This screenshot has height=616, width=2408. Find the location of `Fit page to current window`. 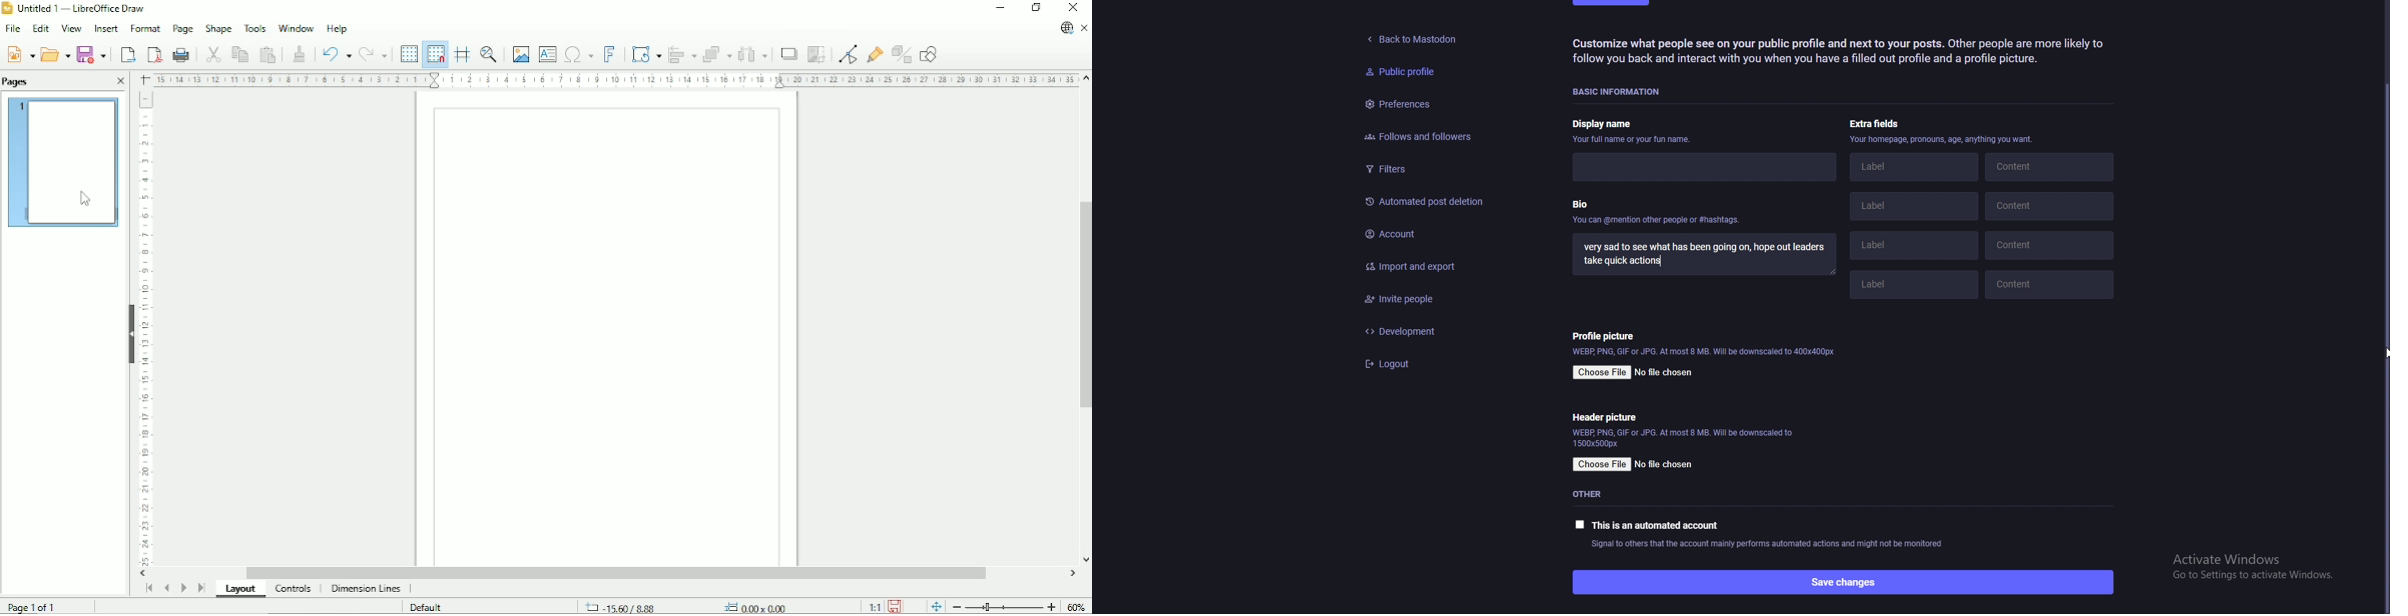

Fit page to current window is located at coordinates (935, 605).